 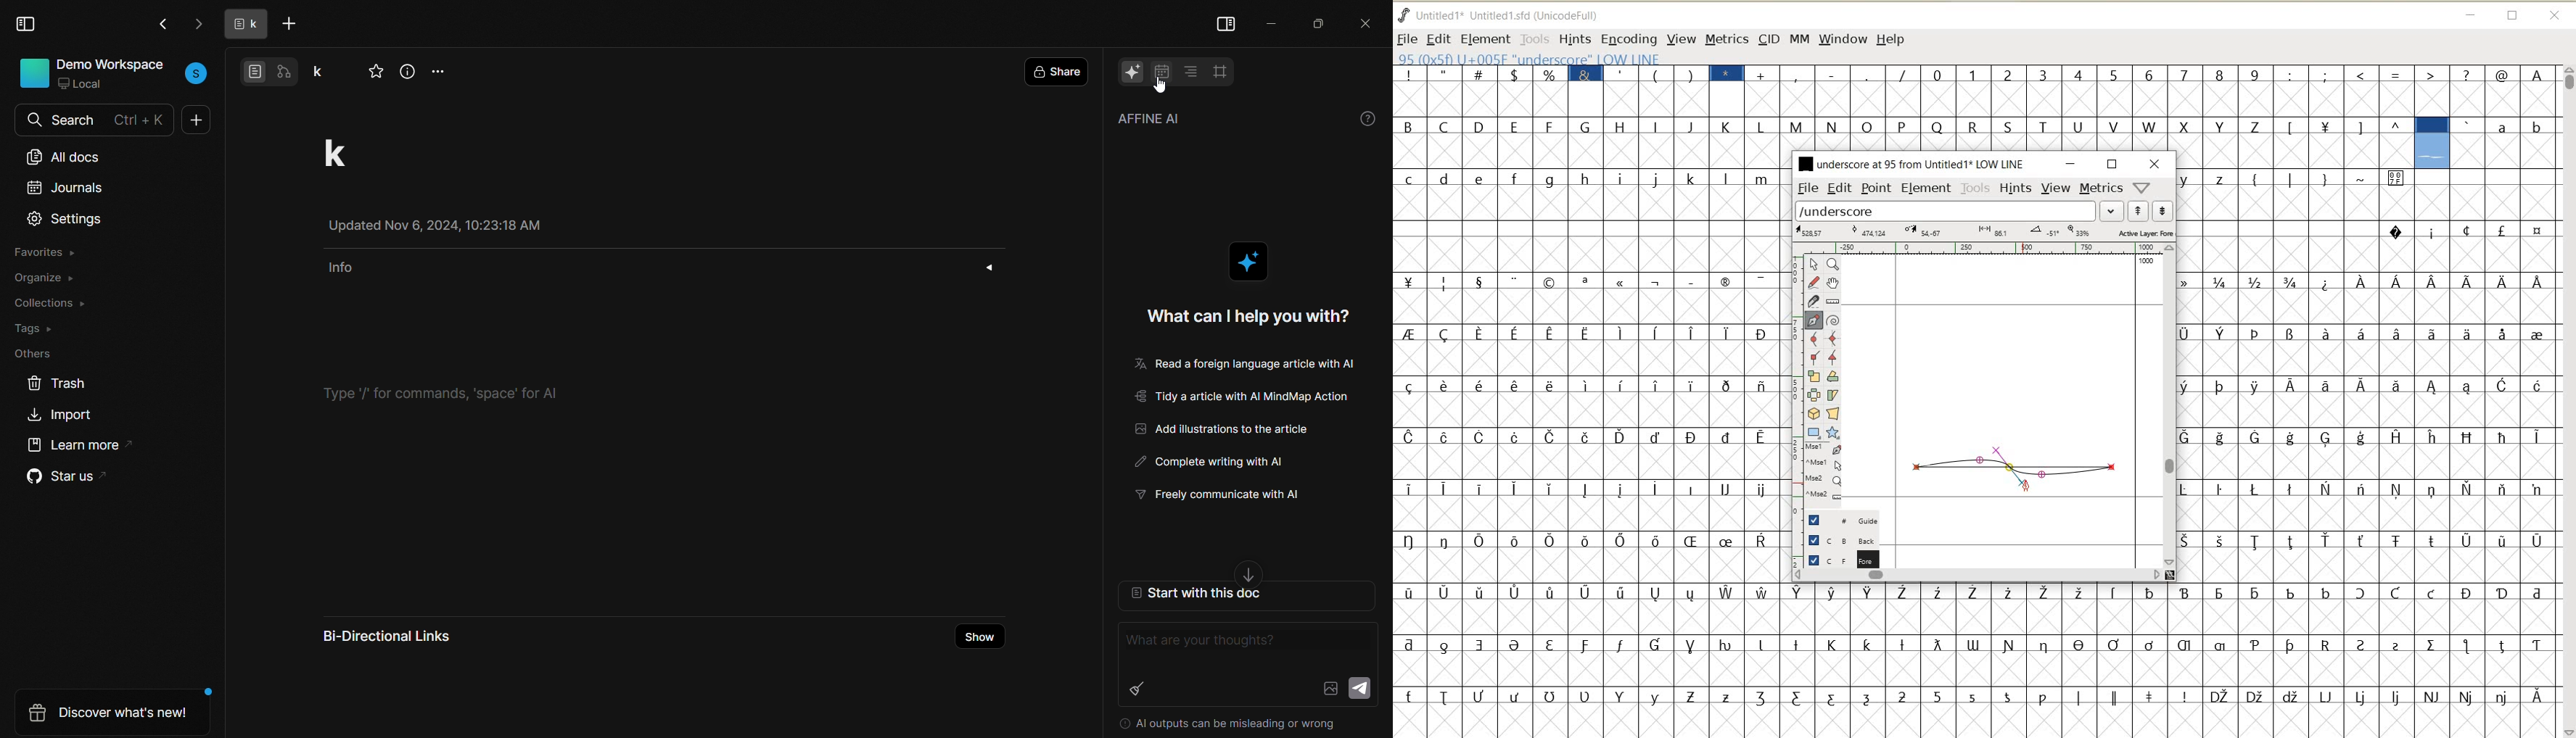 What do you see at coordinates (254, 70) in the screenshot?
I see `page view` at bounding box center [254, 70].